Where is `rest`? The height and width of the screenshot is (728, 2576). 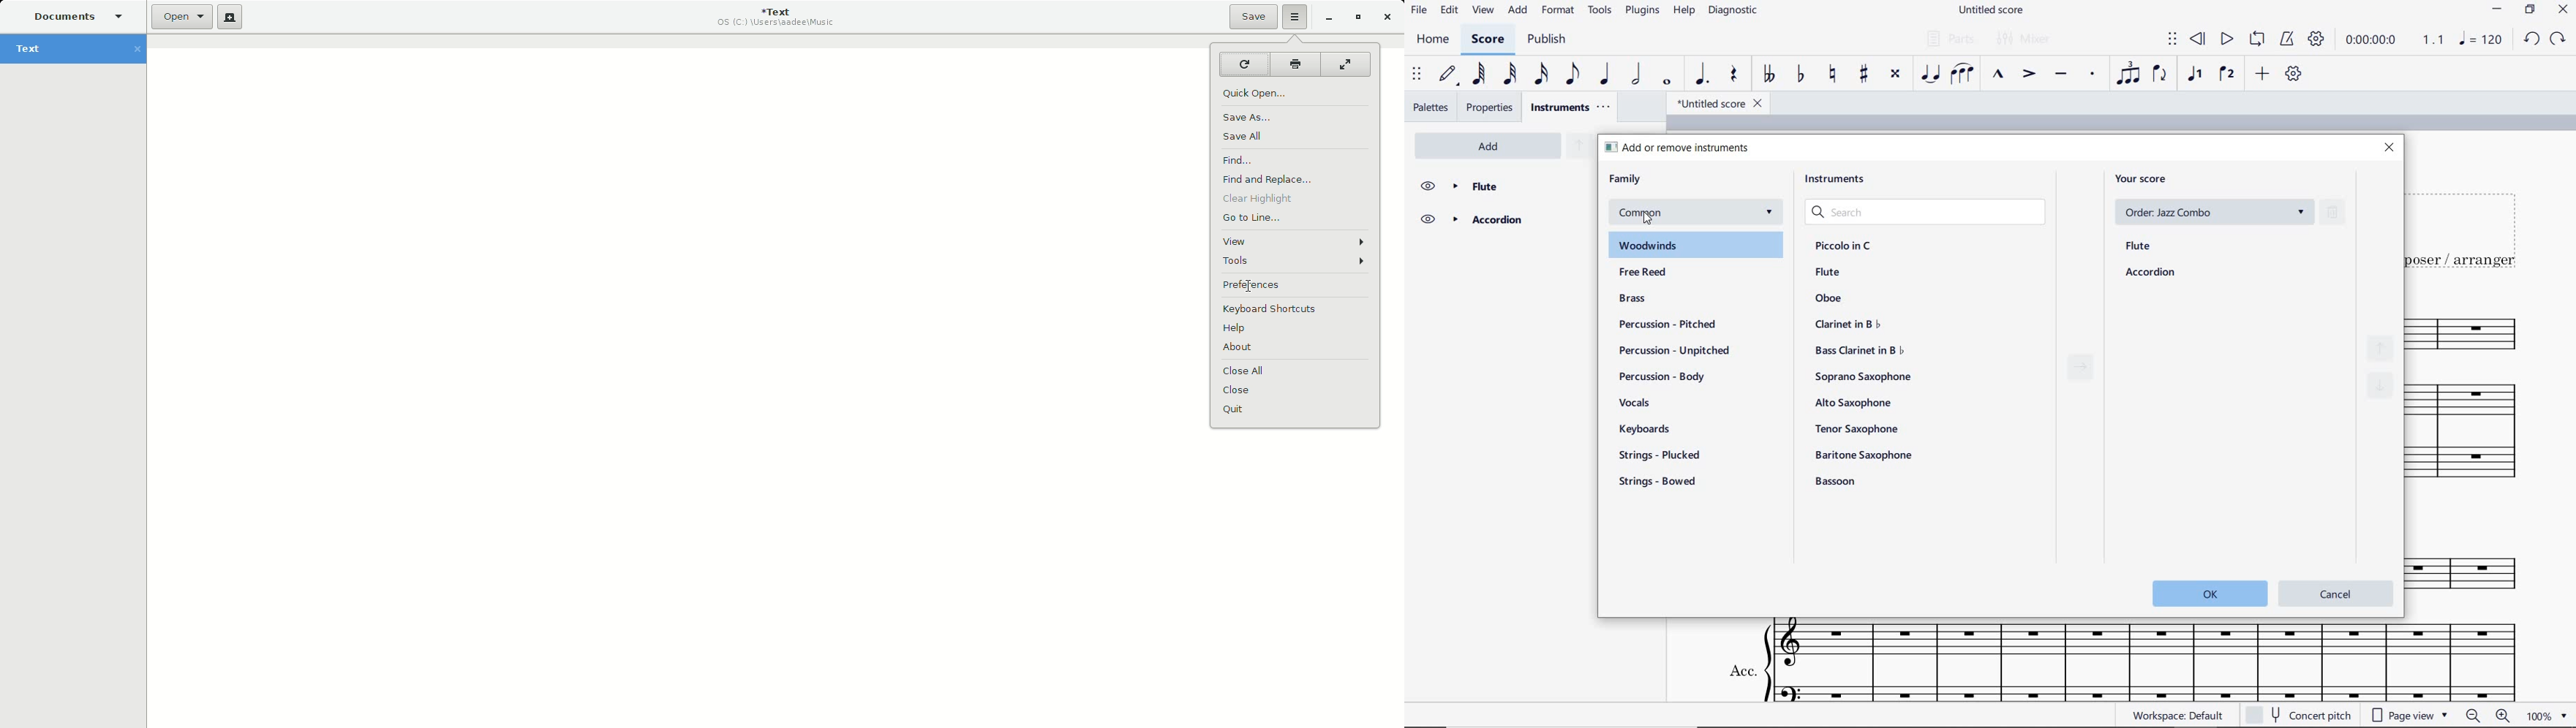
rest is located at coordinates (1733, 75).